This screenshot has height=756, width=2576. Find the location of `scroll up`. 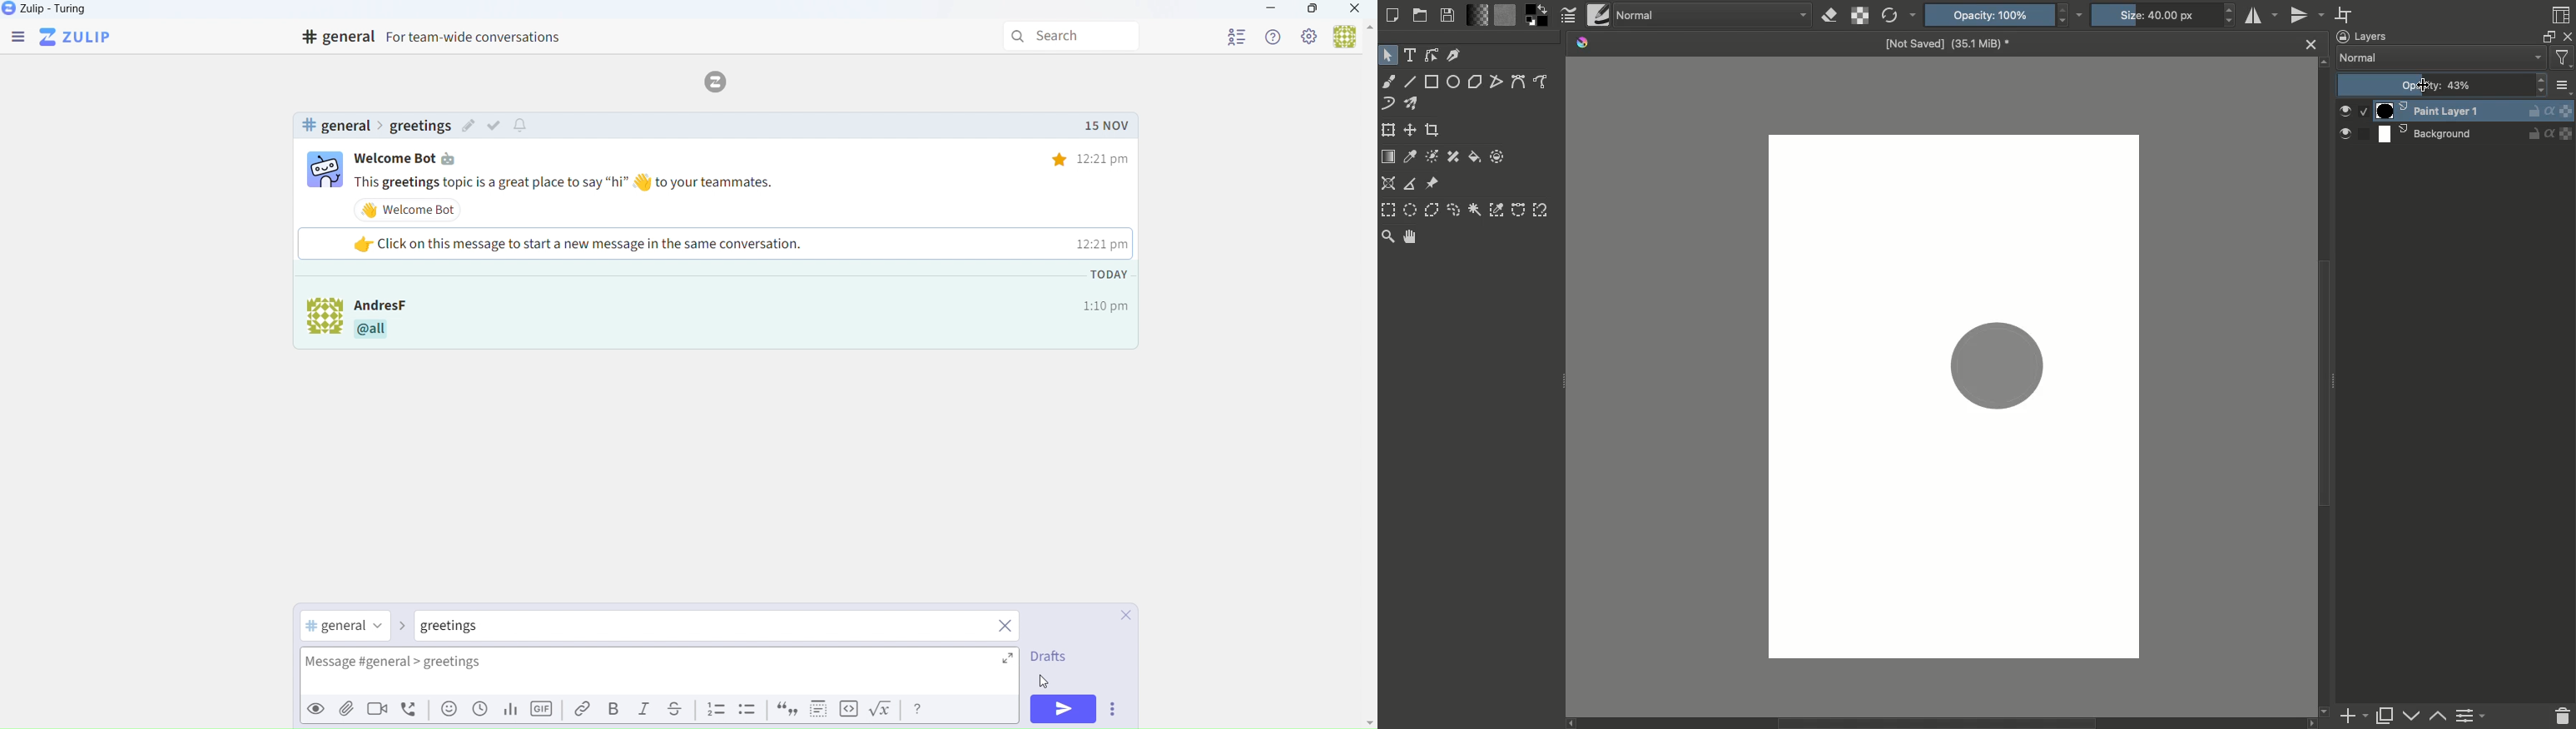

scroll up is located at coordinates (2322, 62).